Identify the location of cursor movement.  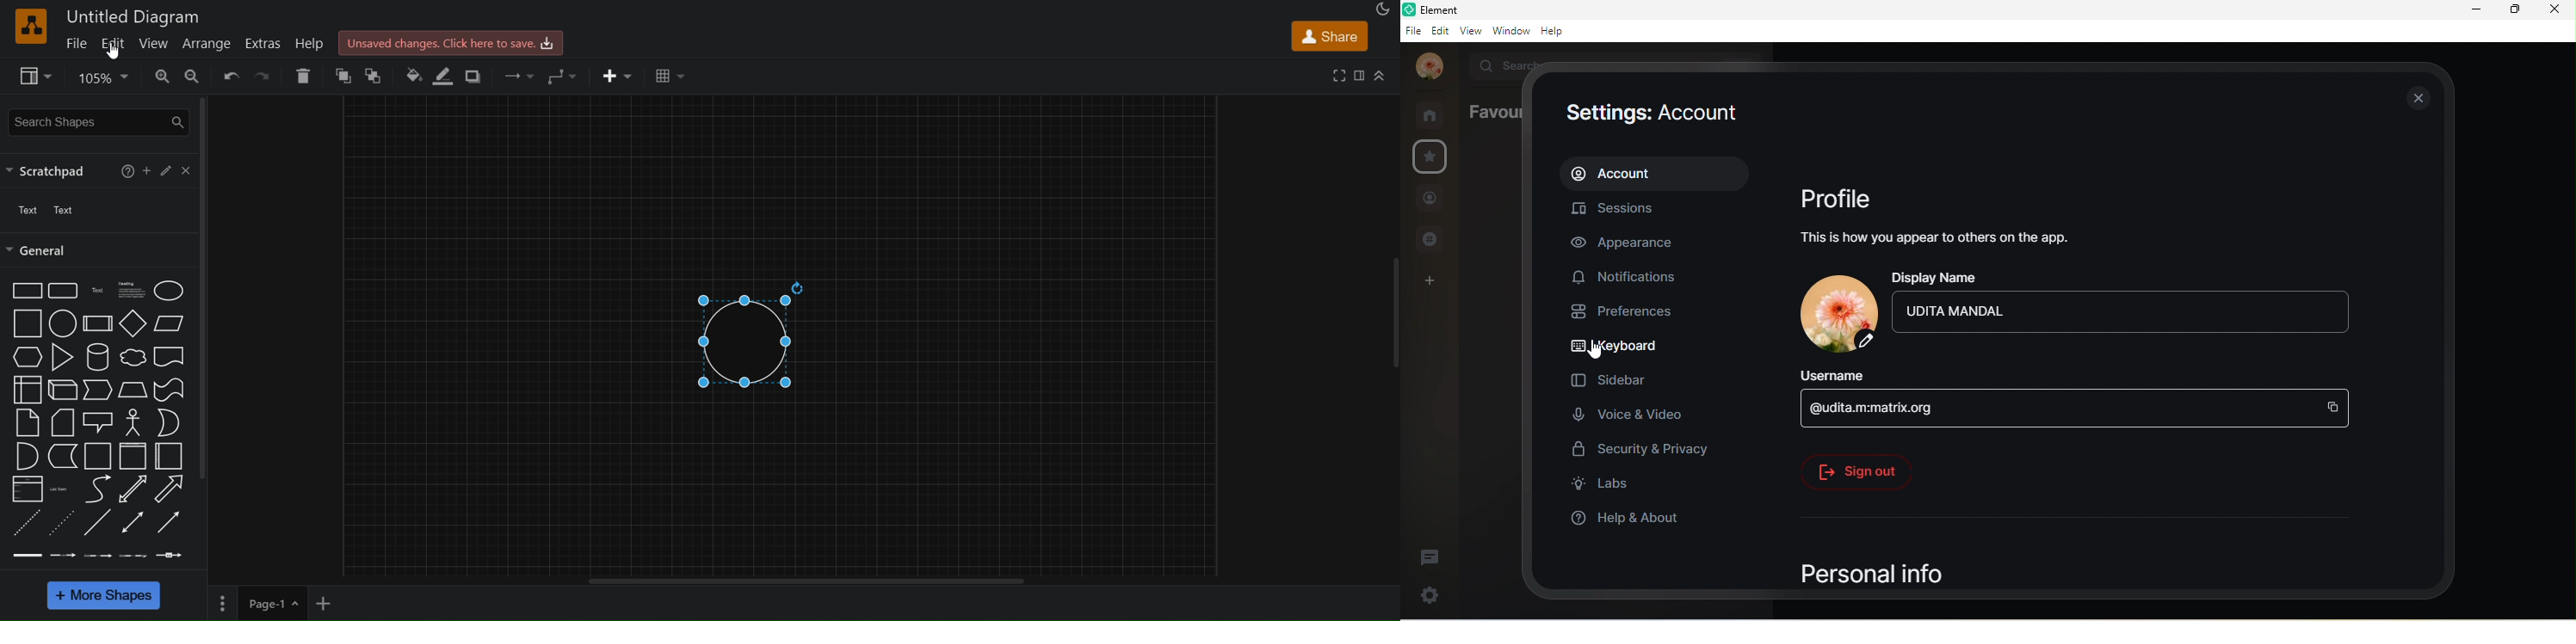
(1597, 349).